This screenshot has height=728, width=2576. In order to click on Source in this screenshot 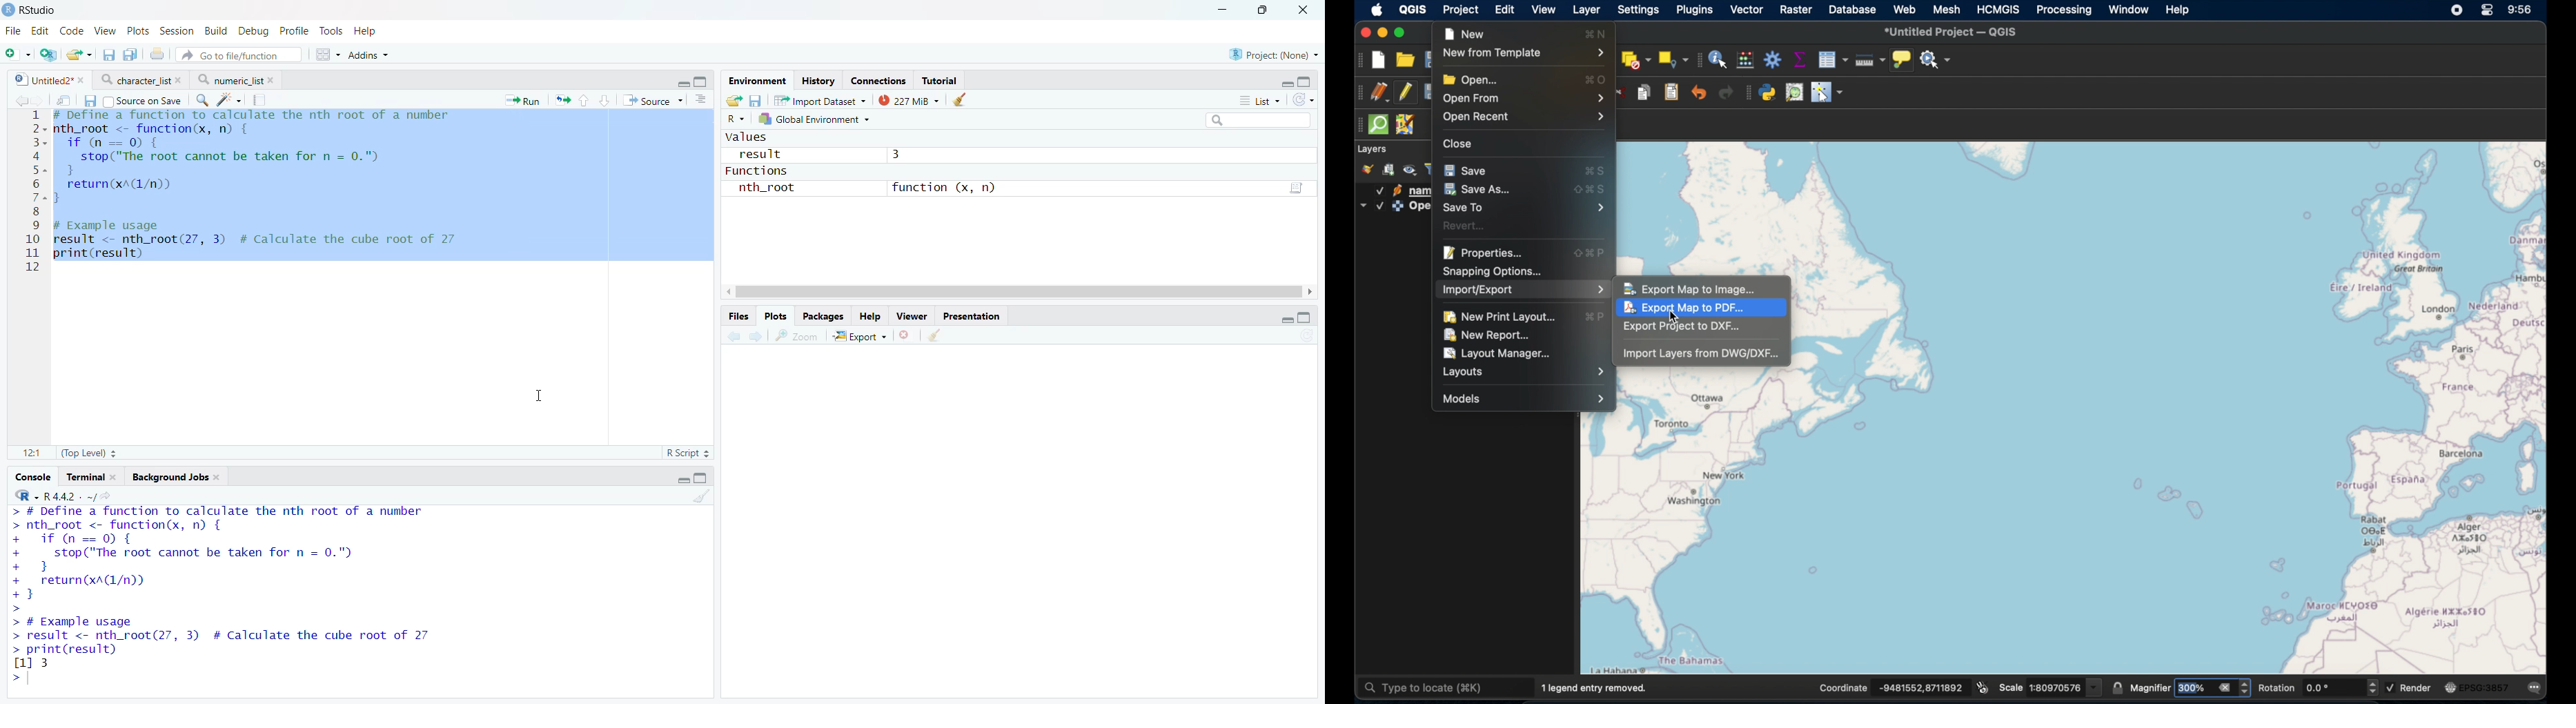, I will do `click(652, 100)`.